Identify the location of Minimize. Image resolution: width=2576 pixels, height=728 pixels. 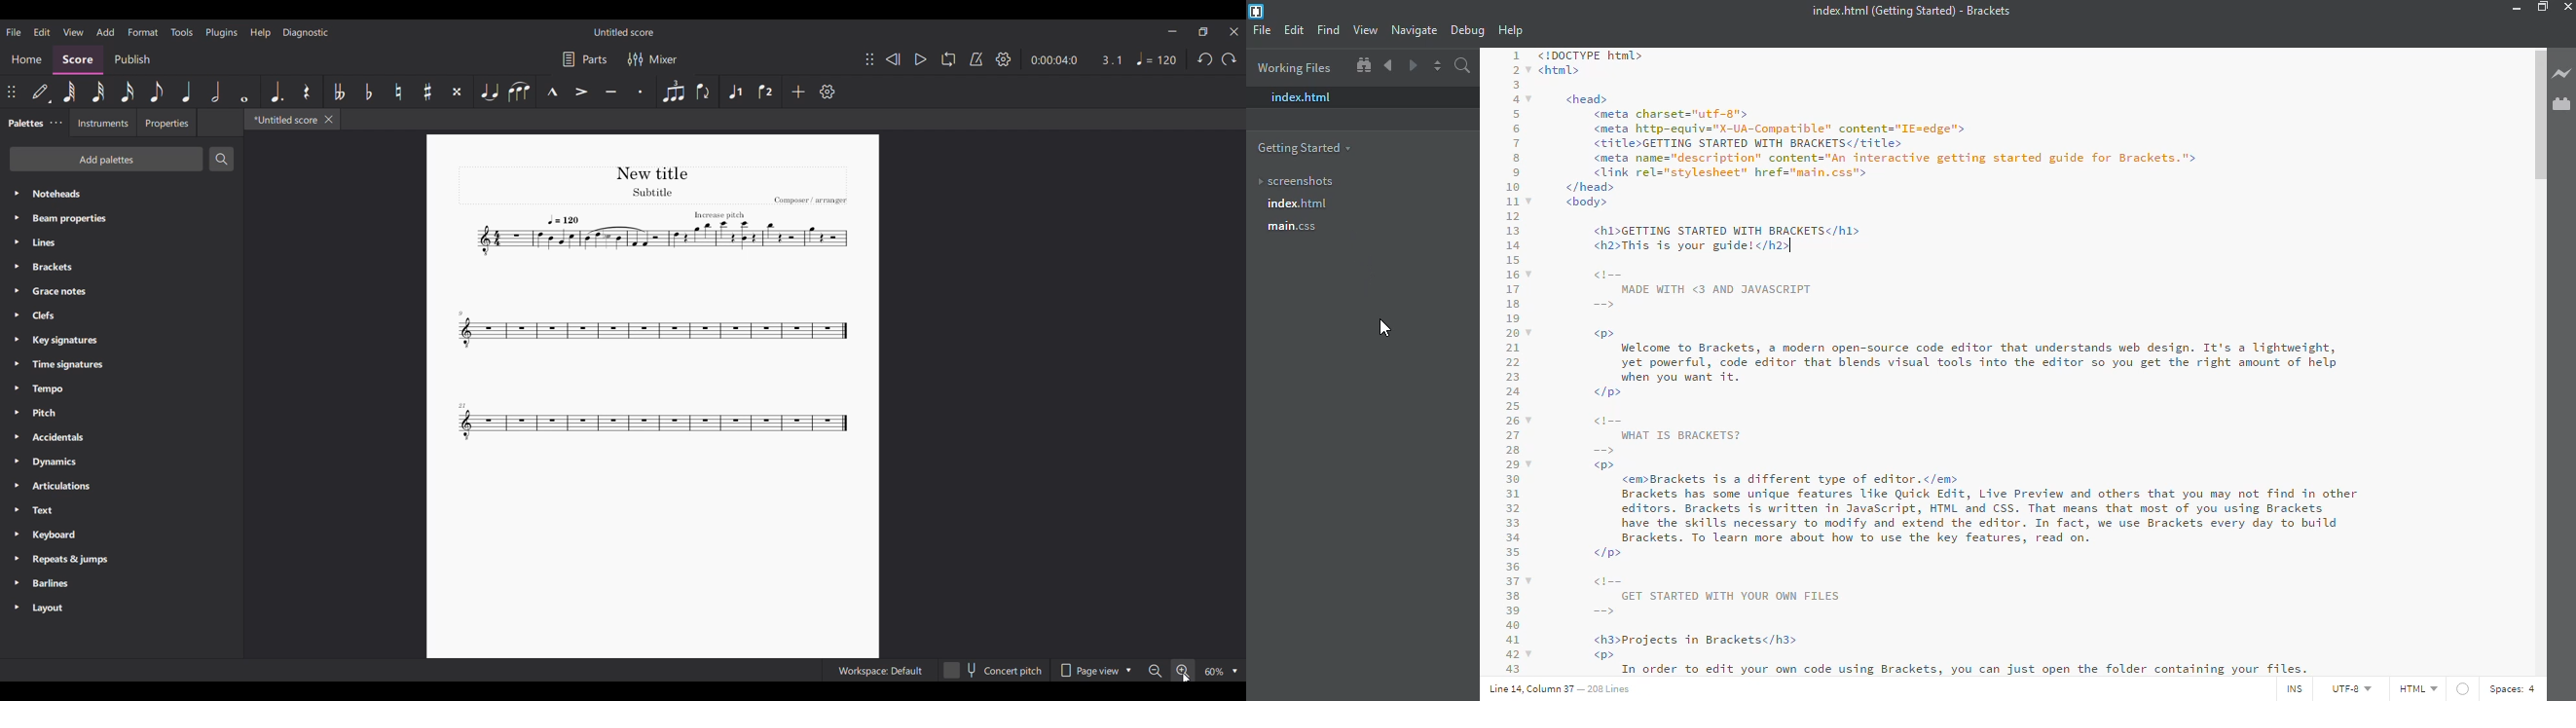
(1173, 32).